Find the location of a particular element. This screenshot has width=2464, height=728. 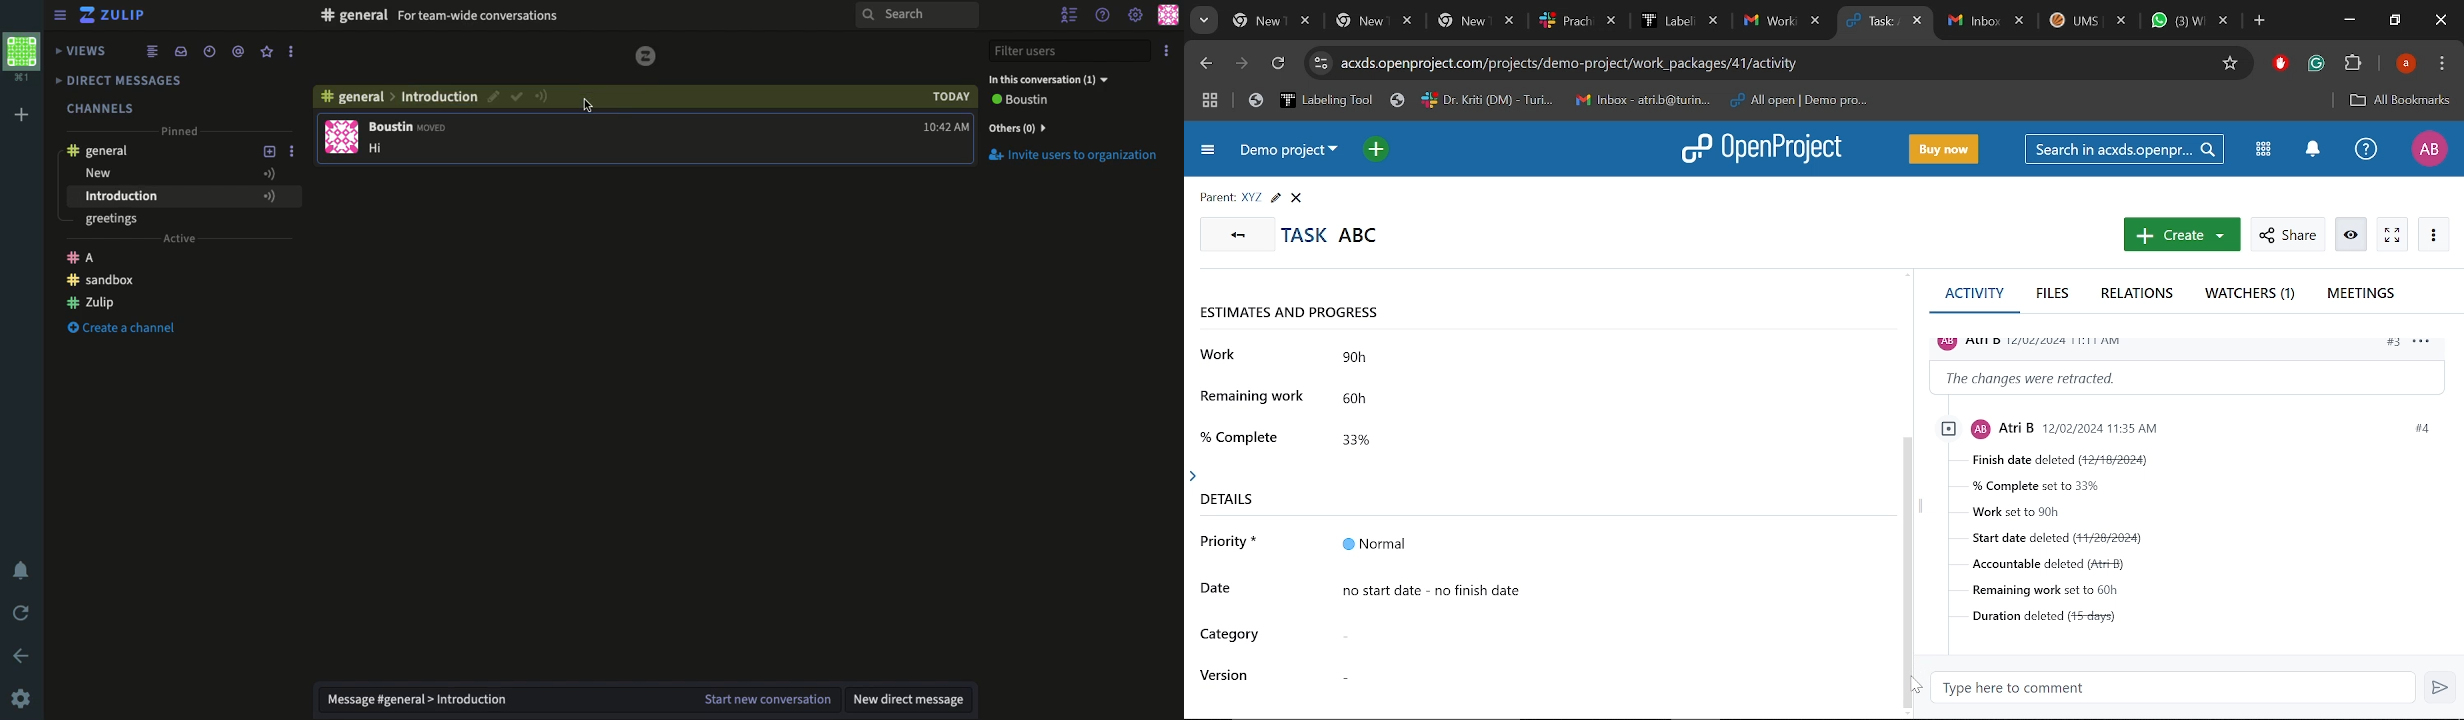

Confirm is located at coordinates (494, 96).